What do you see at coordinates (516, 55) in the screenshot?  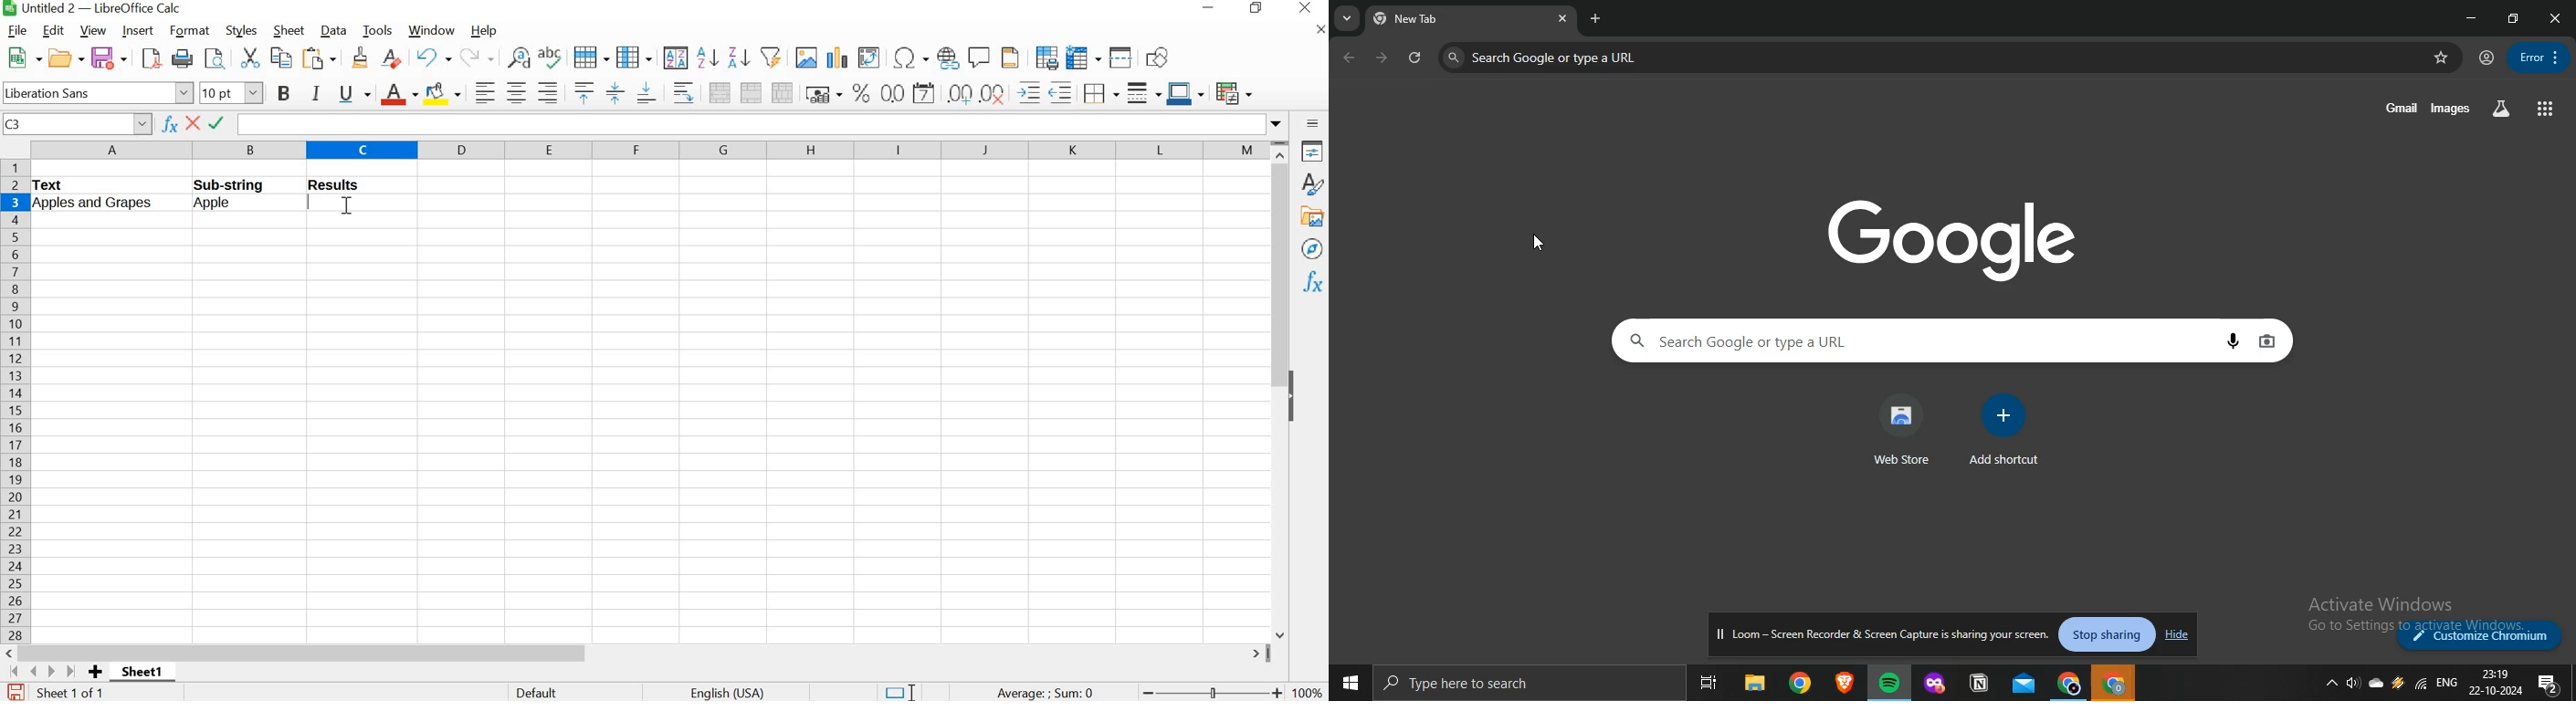 I see `find and replace` at bounding box center [516, 55].